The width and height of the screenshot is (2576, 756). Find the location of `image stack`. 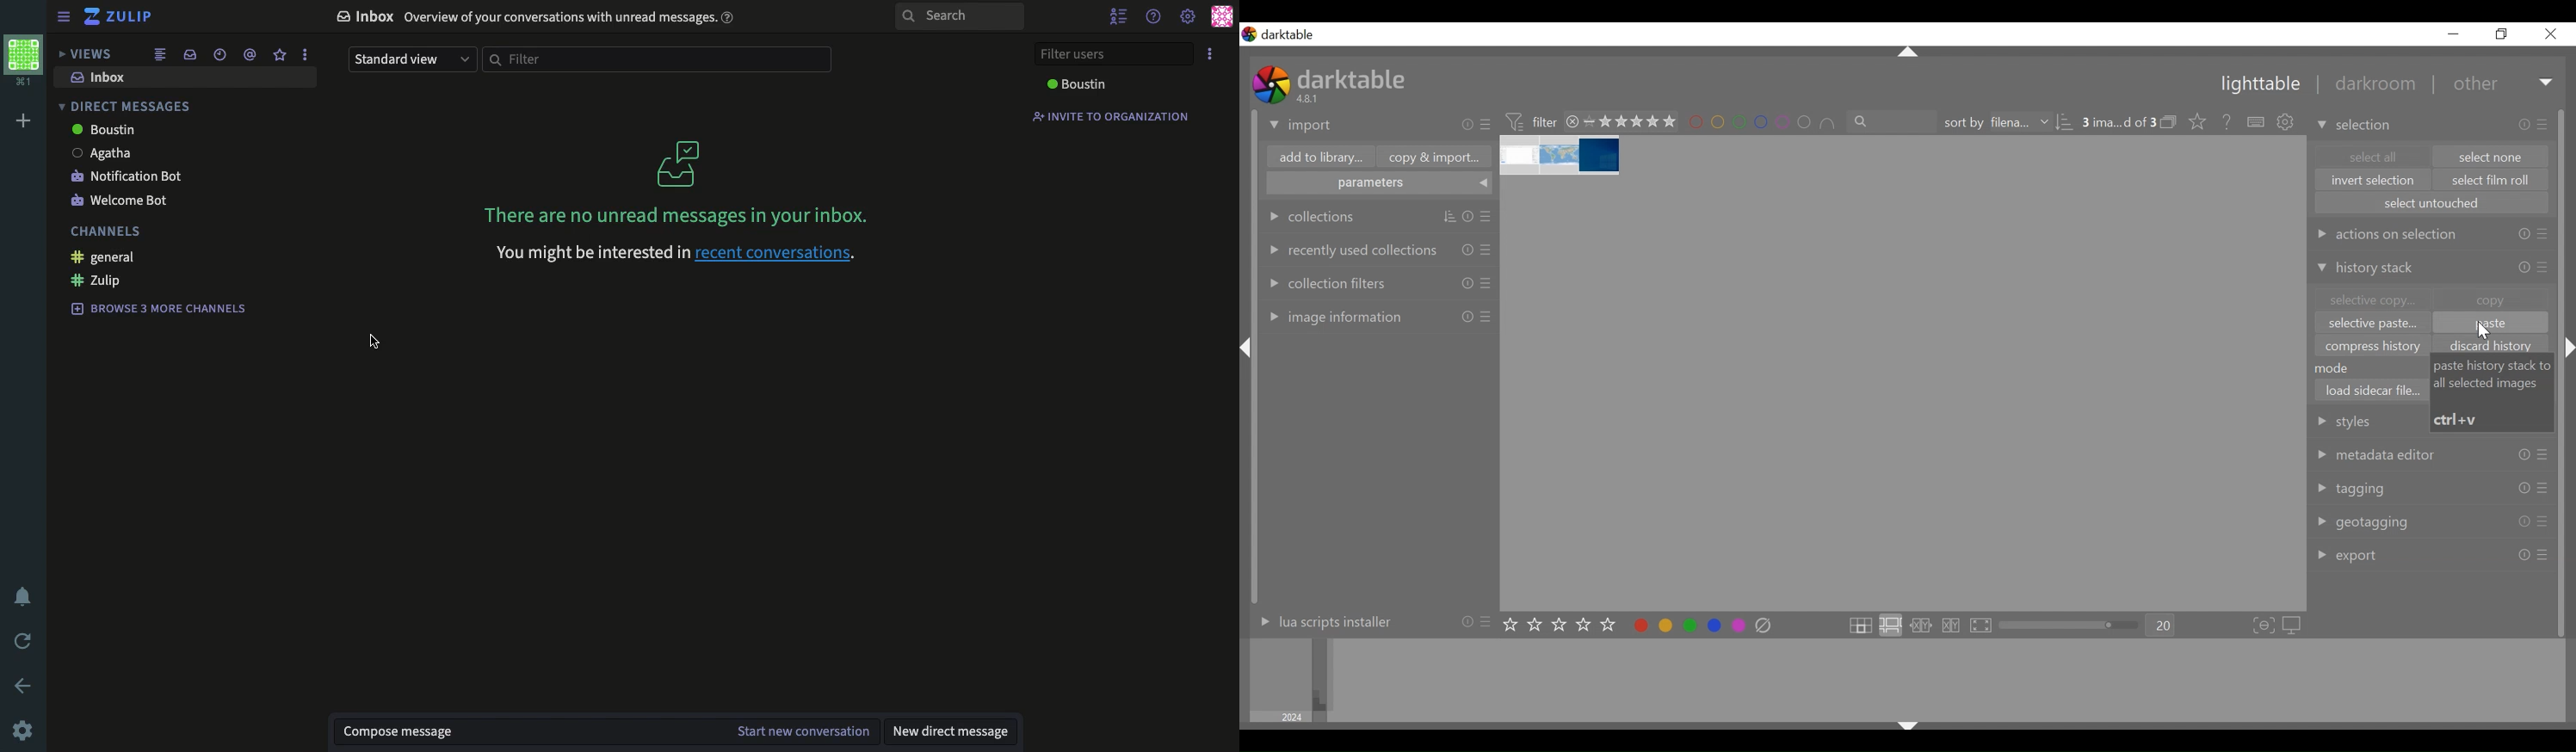

image stack is located at coordinates (1562, 156).